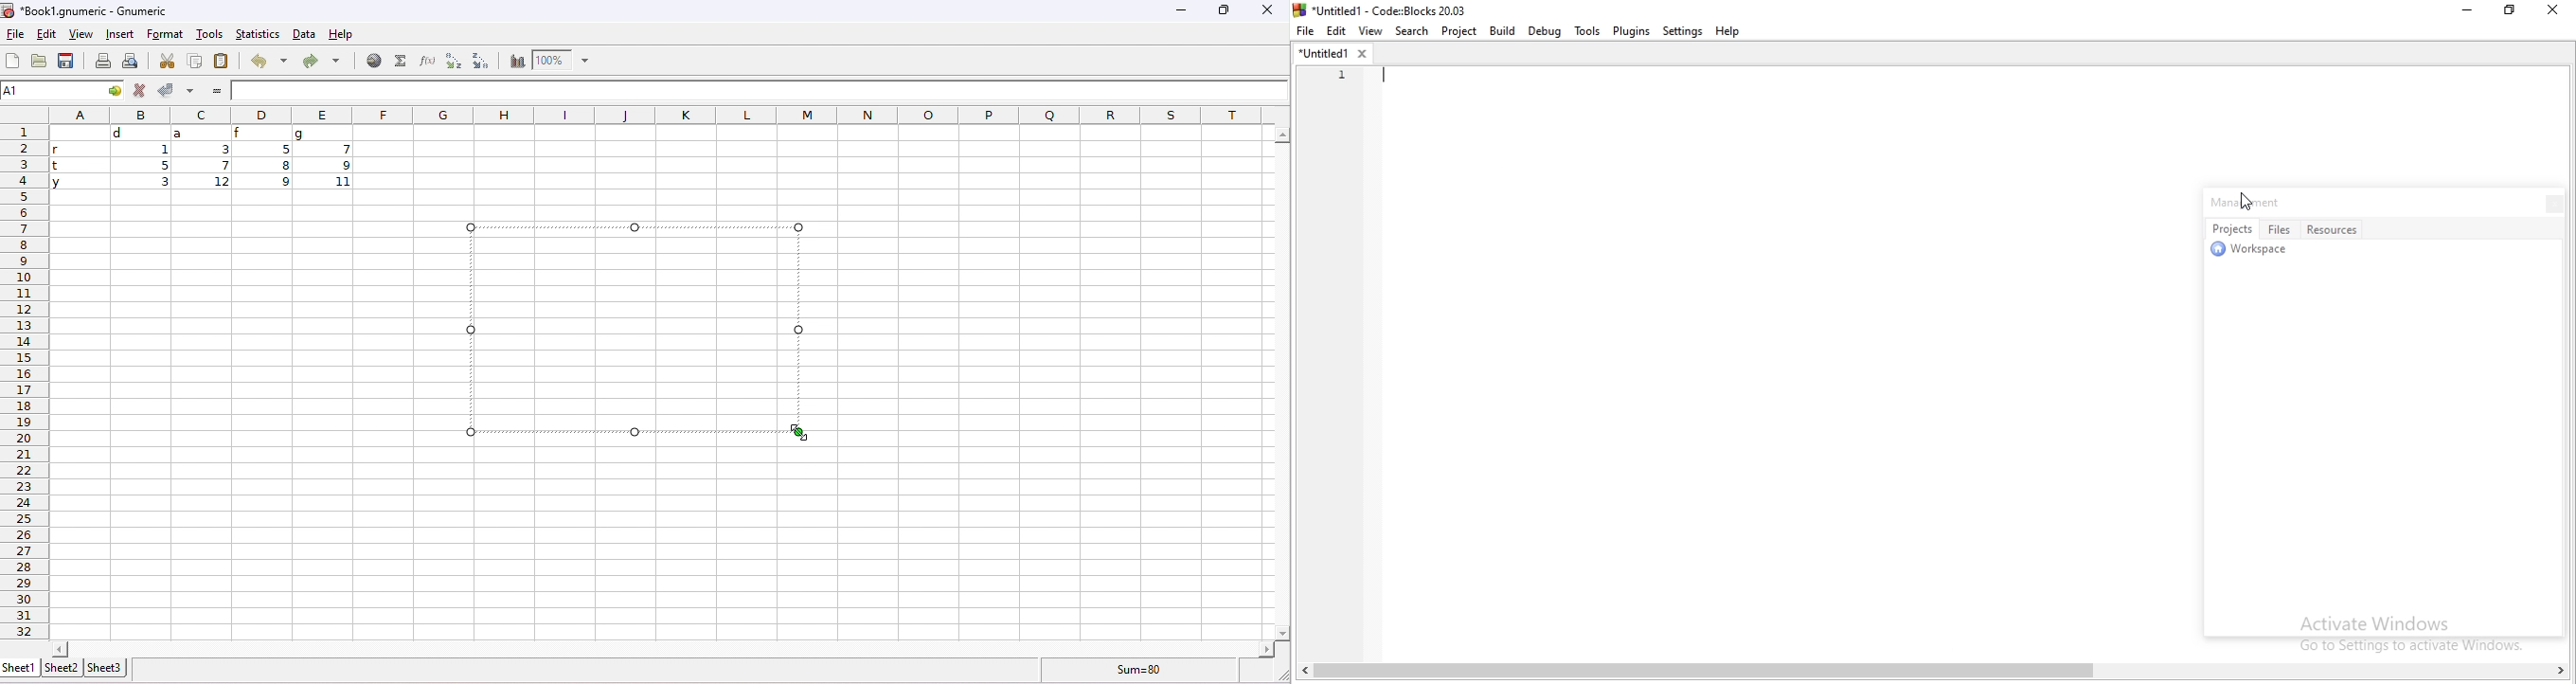 This screenshot has width=2576, height=700. I want to click on function wizard, so click(425, 60).